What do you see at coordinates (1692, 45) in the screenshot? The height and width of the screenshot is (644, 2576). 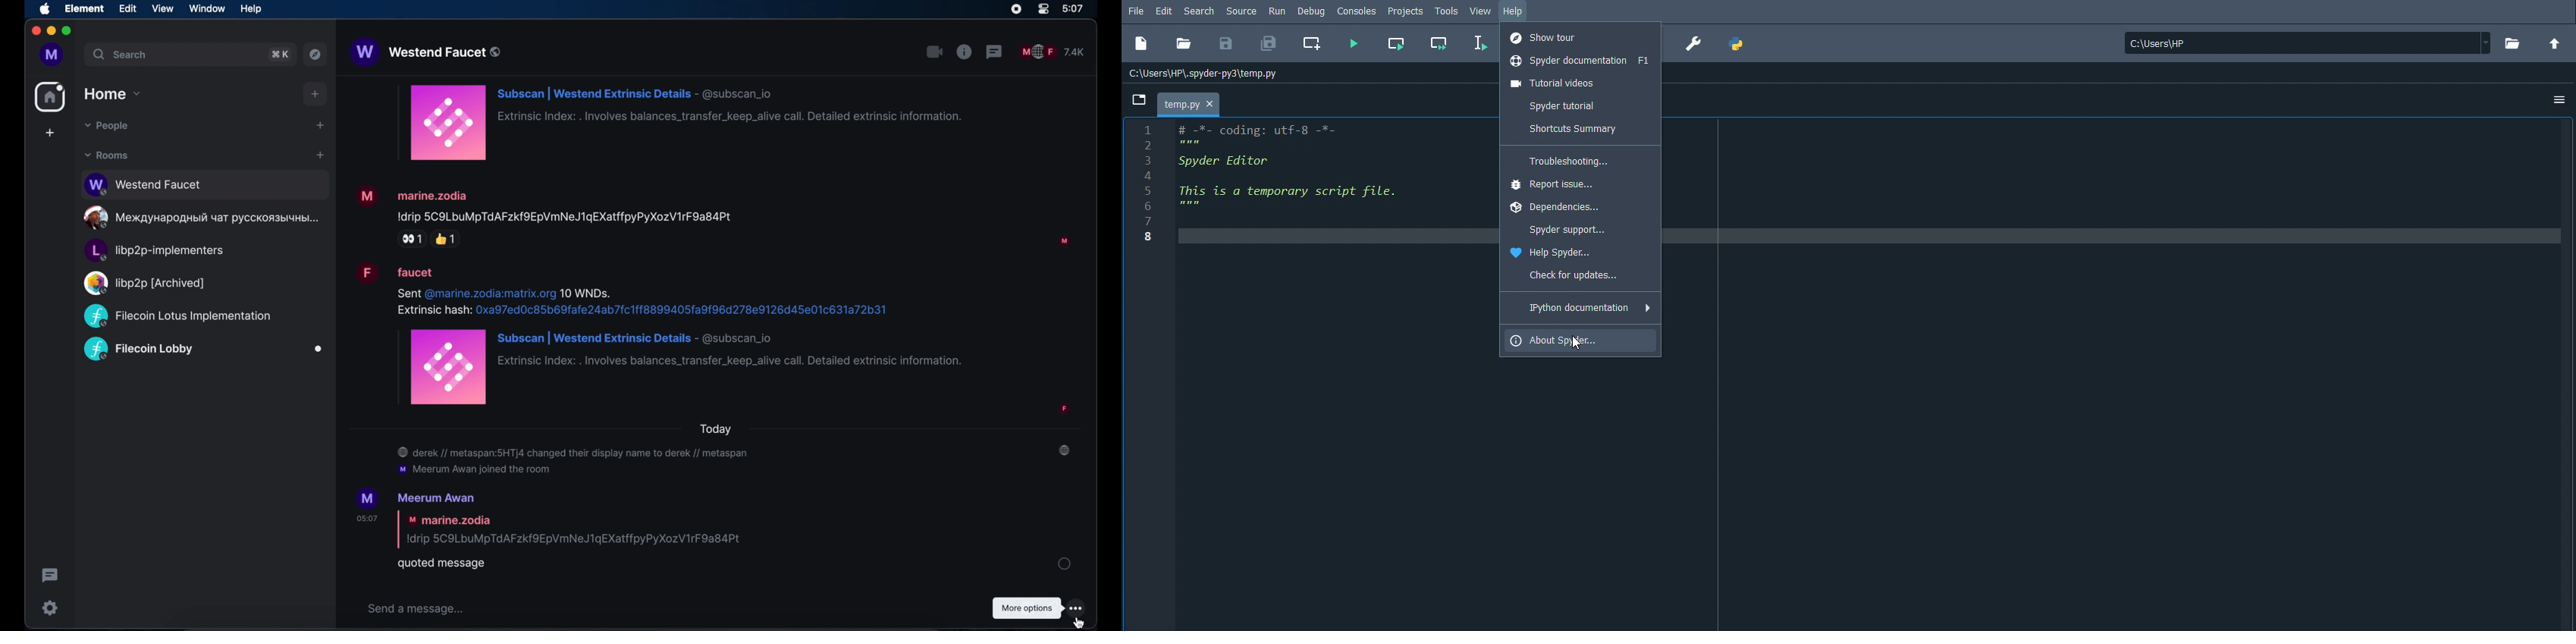 I see `Preferences` at bounding box center [1692, 45].